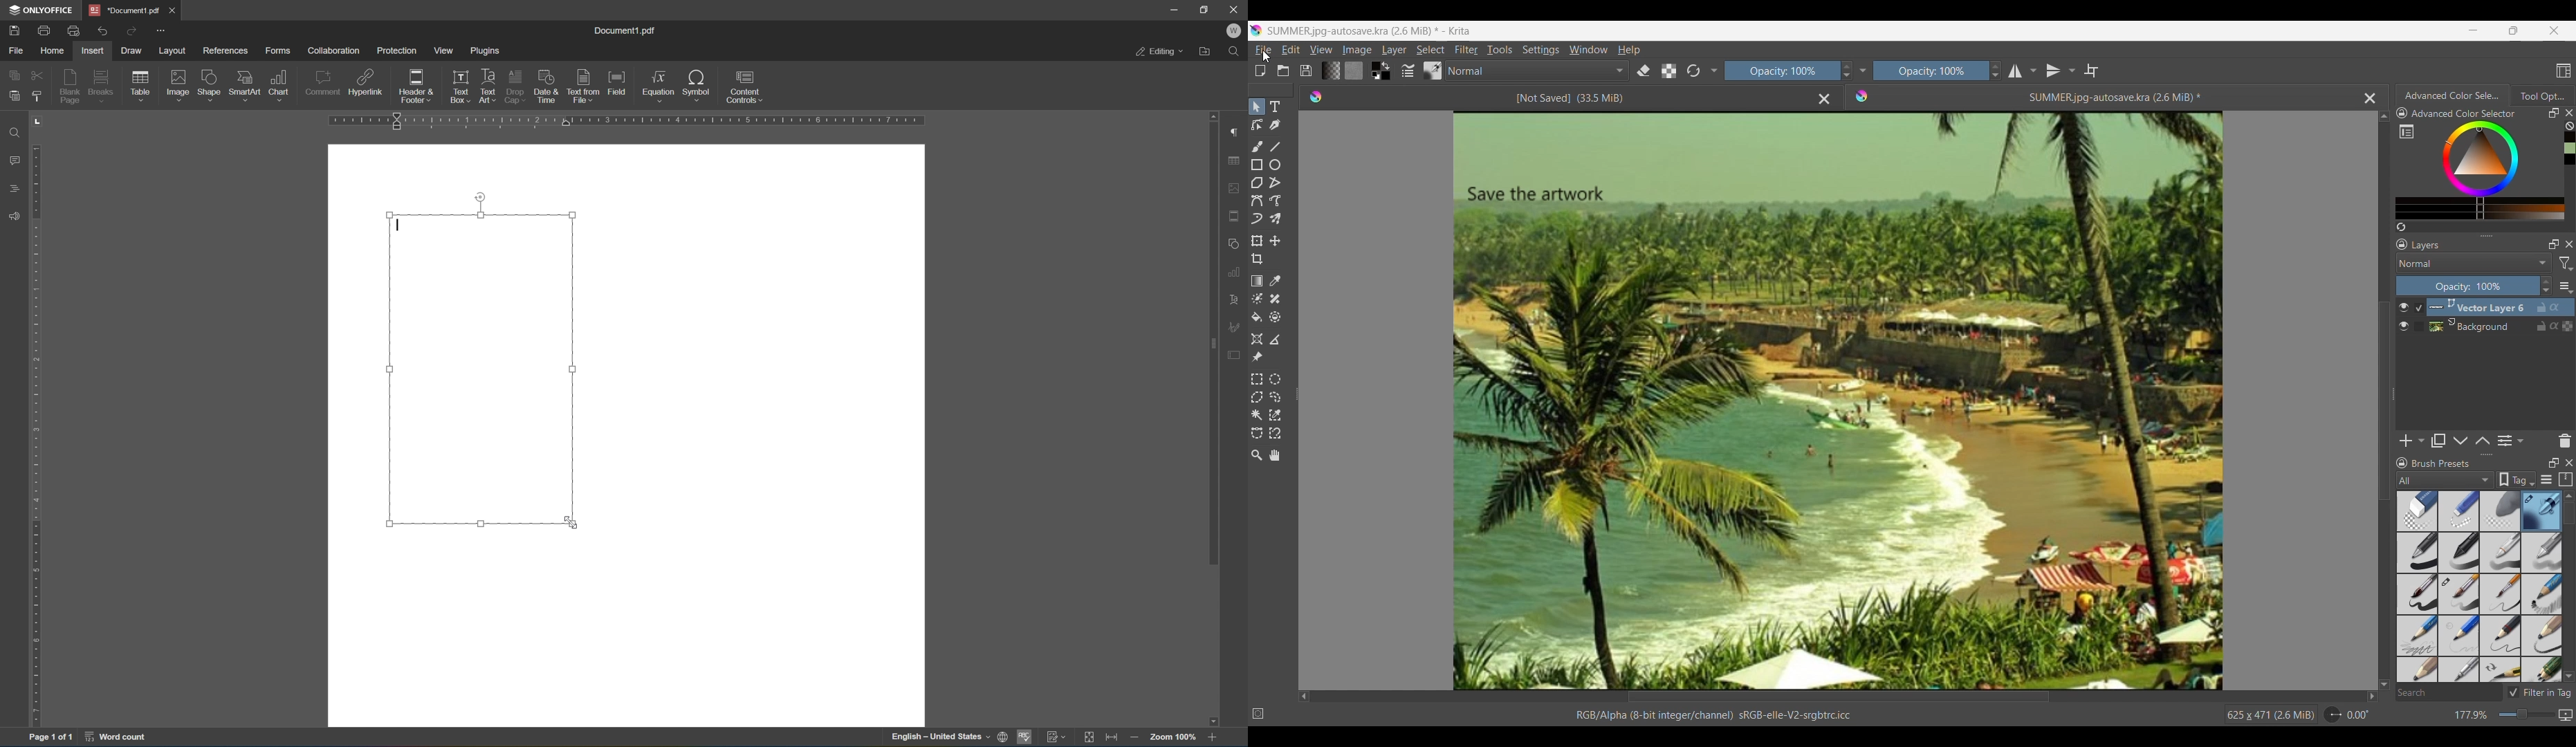 The height and width of the screenshot is (756, 2576). I want to click on header and footer, so click(417, 87).